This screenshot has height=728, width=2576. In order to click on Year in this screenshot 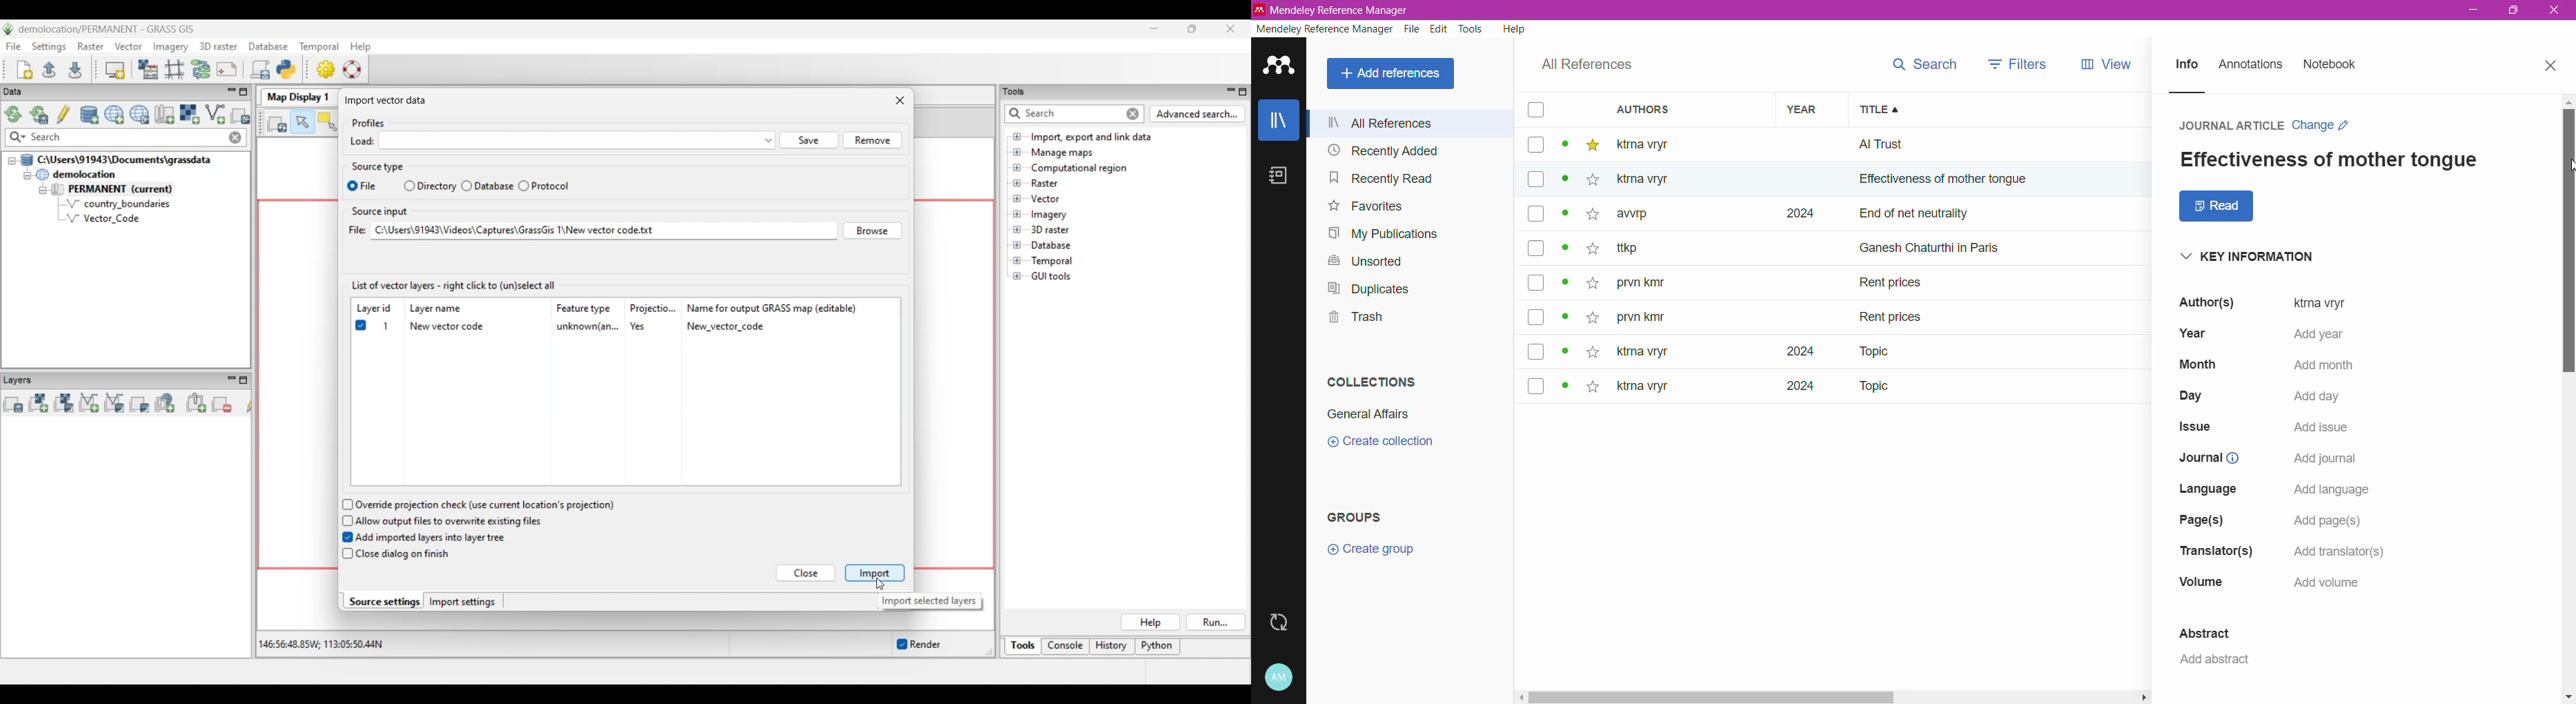, I will do `click(2190, 335)`.